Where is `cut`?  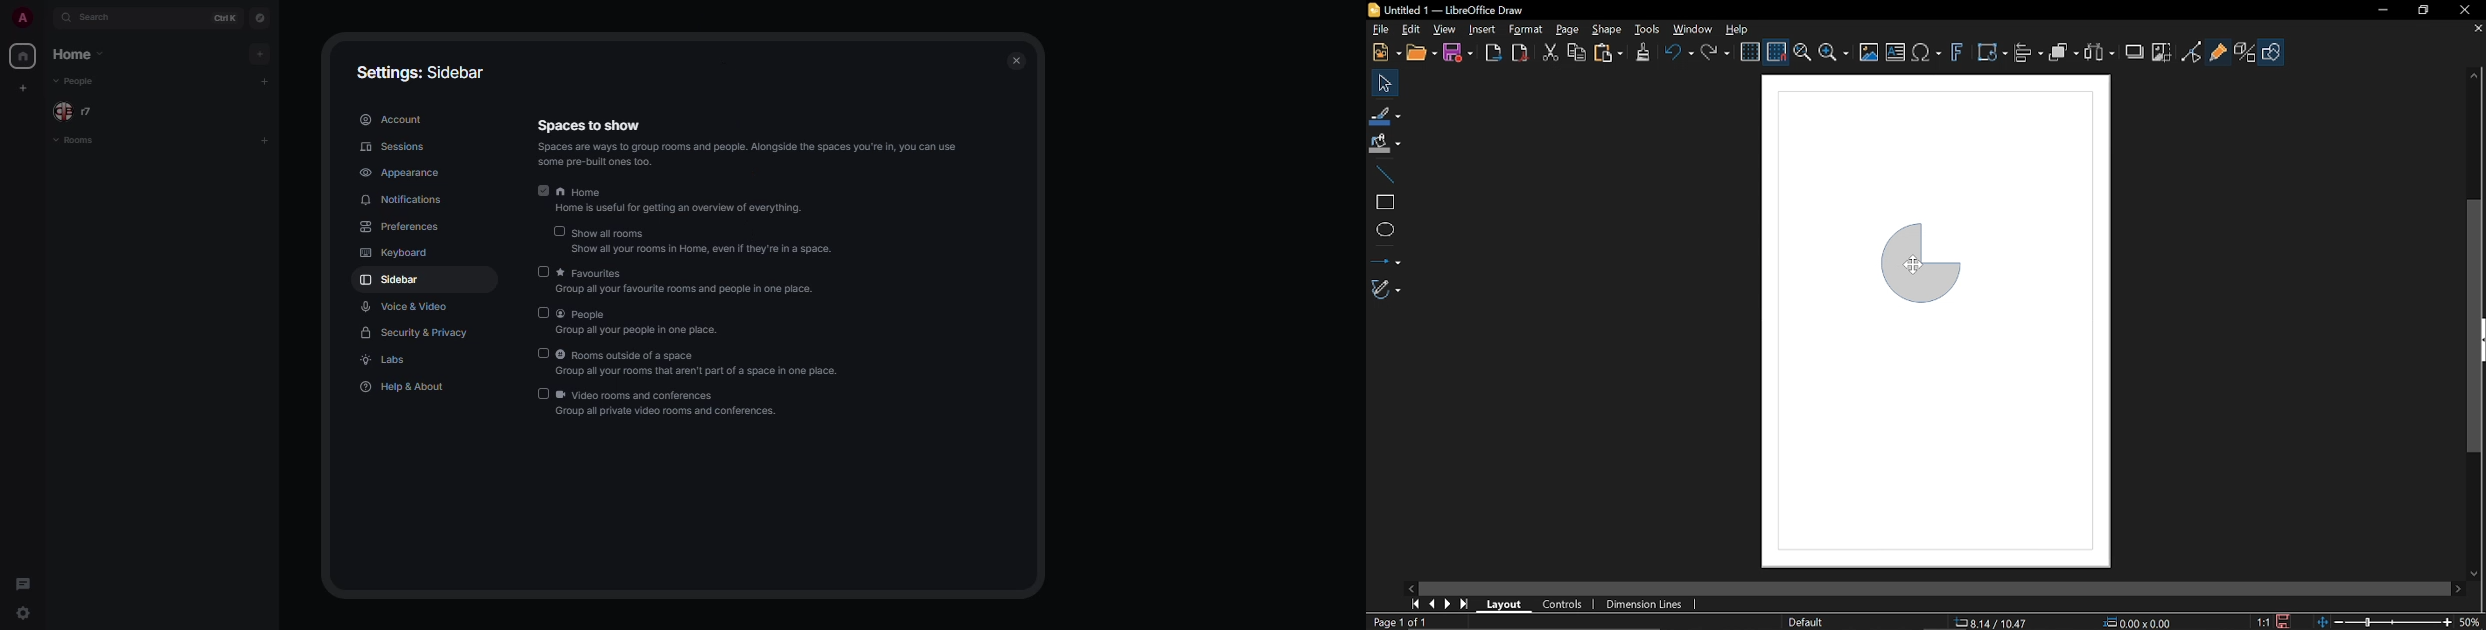 cut is located at coordinates (1547, 52).